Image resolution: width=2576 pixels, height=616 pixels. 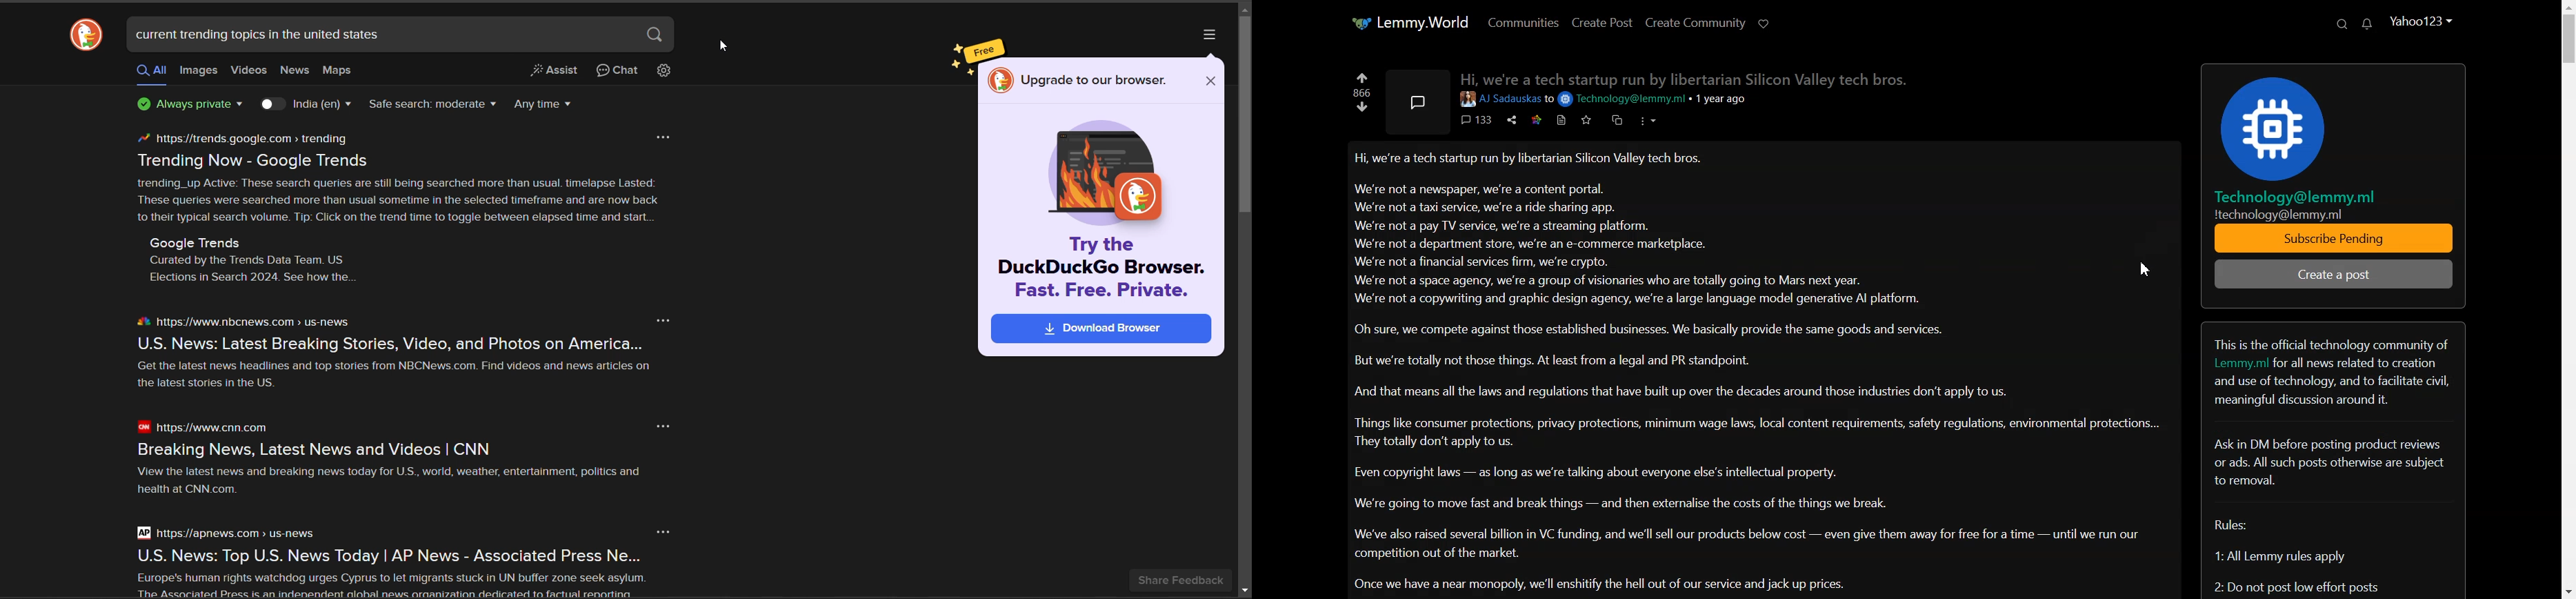 What do you see at coordinates (1695, 22) in the screenshot?
I see `Create Community` at bounding box center [1695, 22].